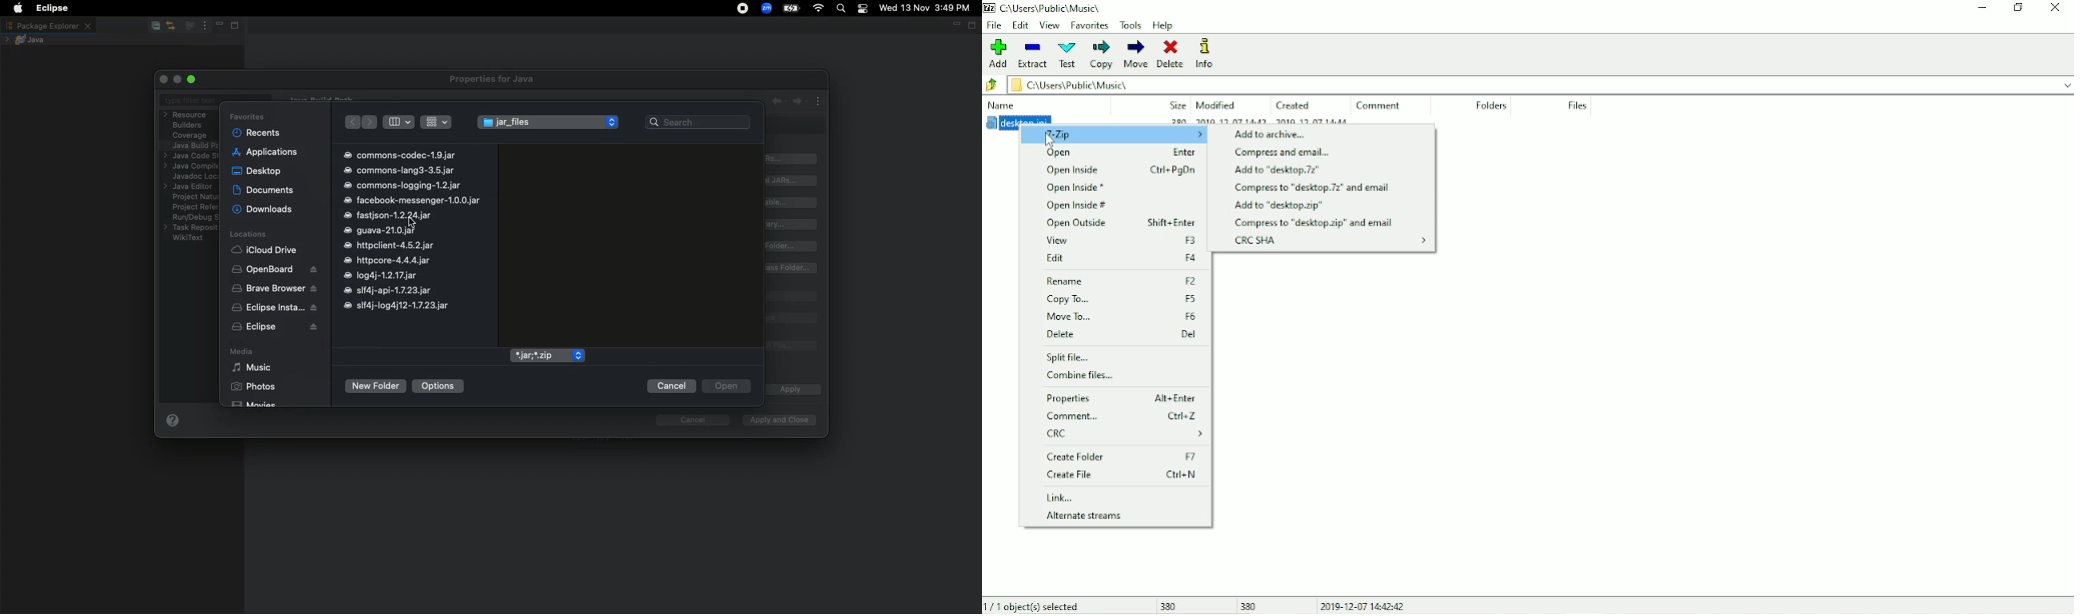  Describe the element at coordinates (2055, 8) in the screenshot. I see `Close` at that location.